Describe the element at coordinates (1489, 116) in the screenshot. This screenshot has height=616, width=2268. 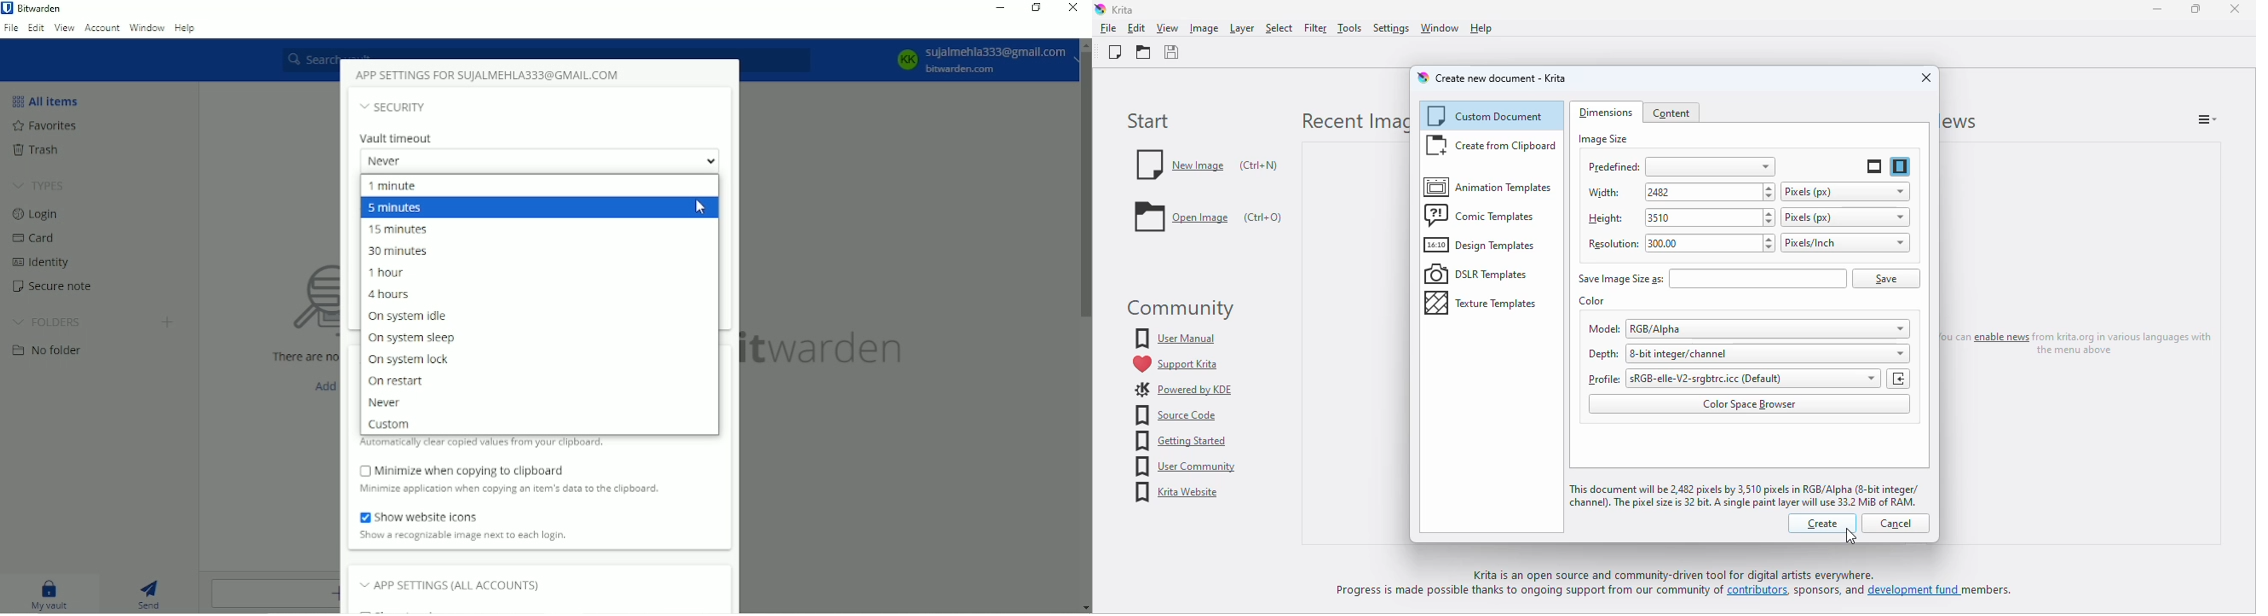
I see `custom document` at that location.